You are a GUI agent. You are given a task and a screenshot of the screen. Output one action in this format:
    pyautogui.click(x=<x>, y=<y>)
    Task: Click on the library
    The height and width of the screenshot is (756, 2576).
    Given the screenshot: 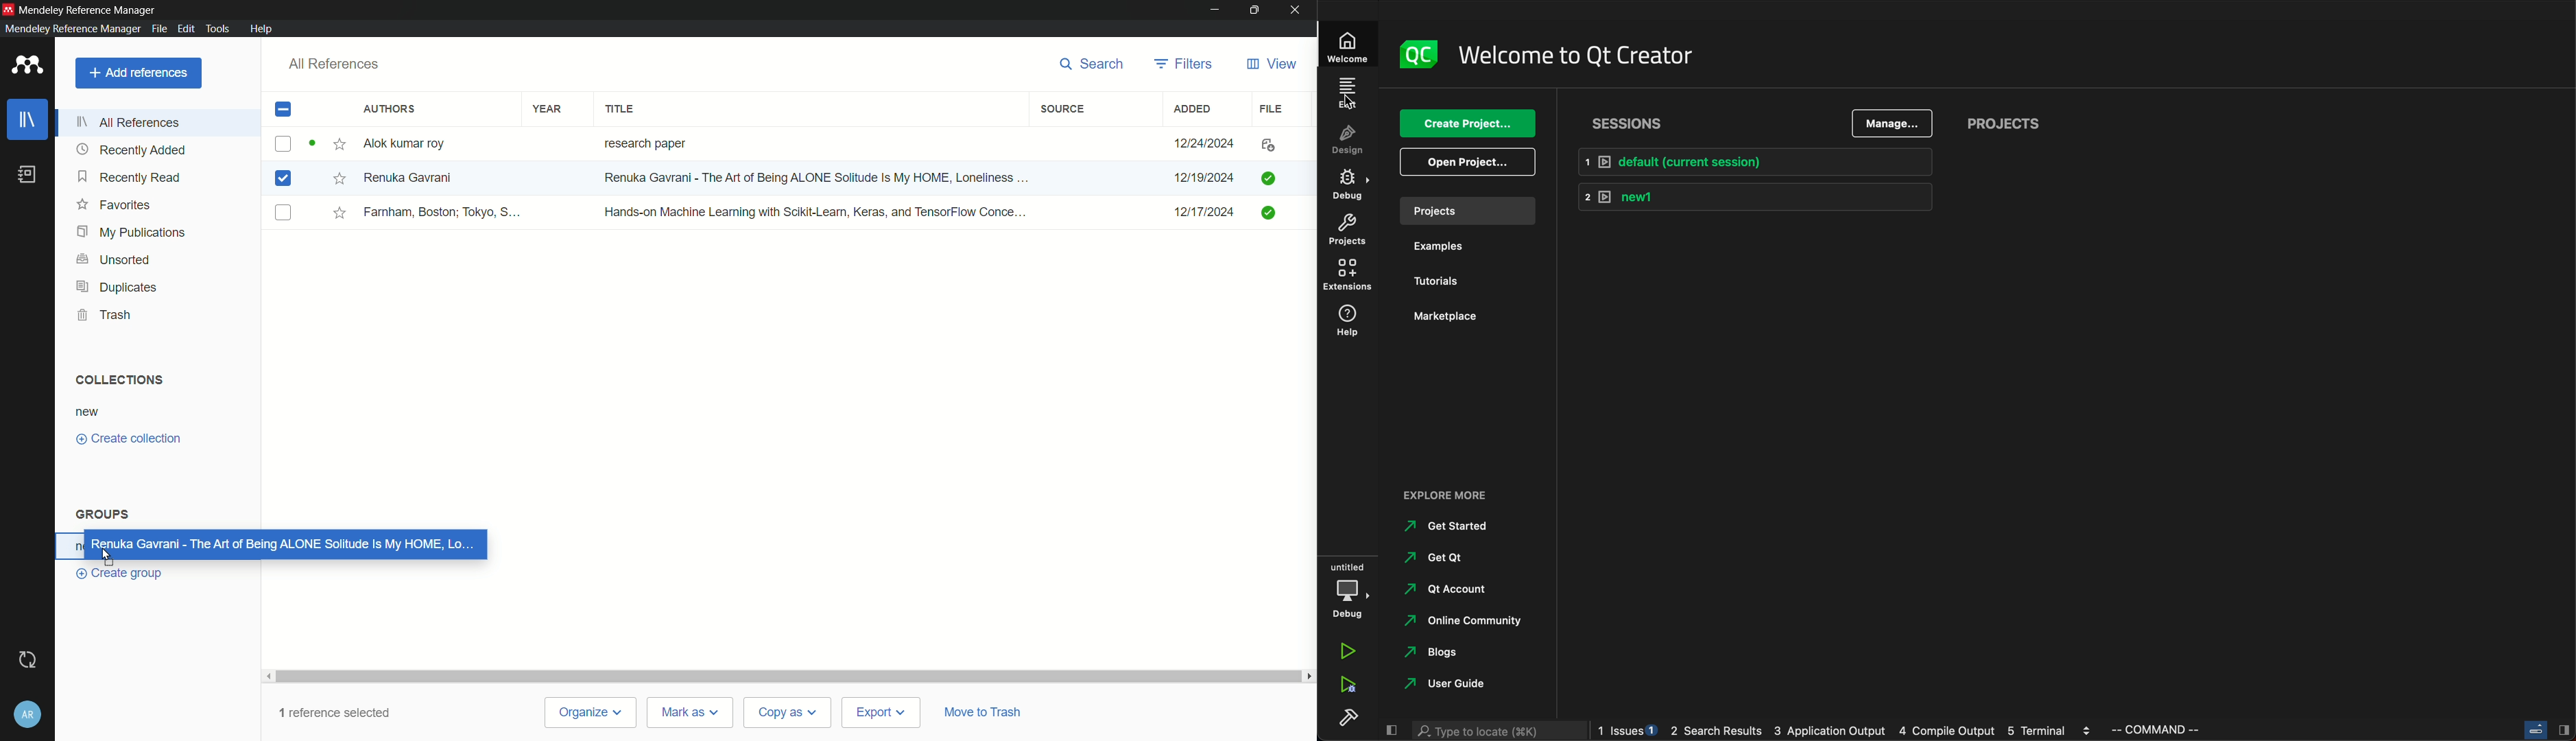 What is the action you would take?
    pyautogui.click(x=29, y=120)
    